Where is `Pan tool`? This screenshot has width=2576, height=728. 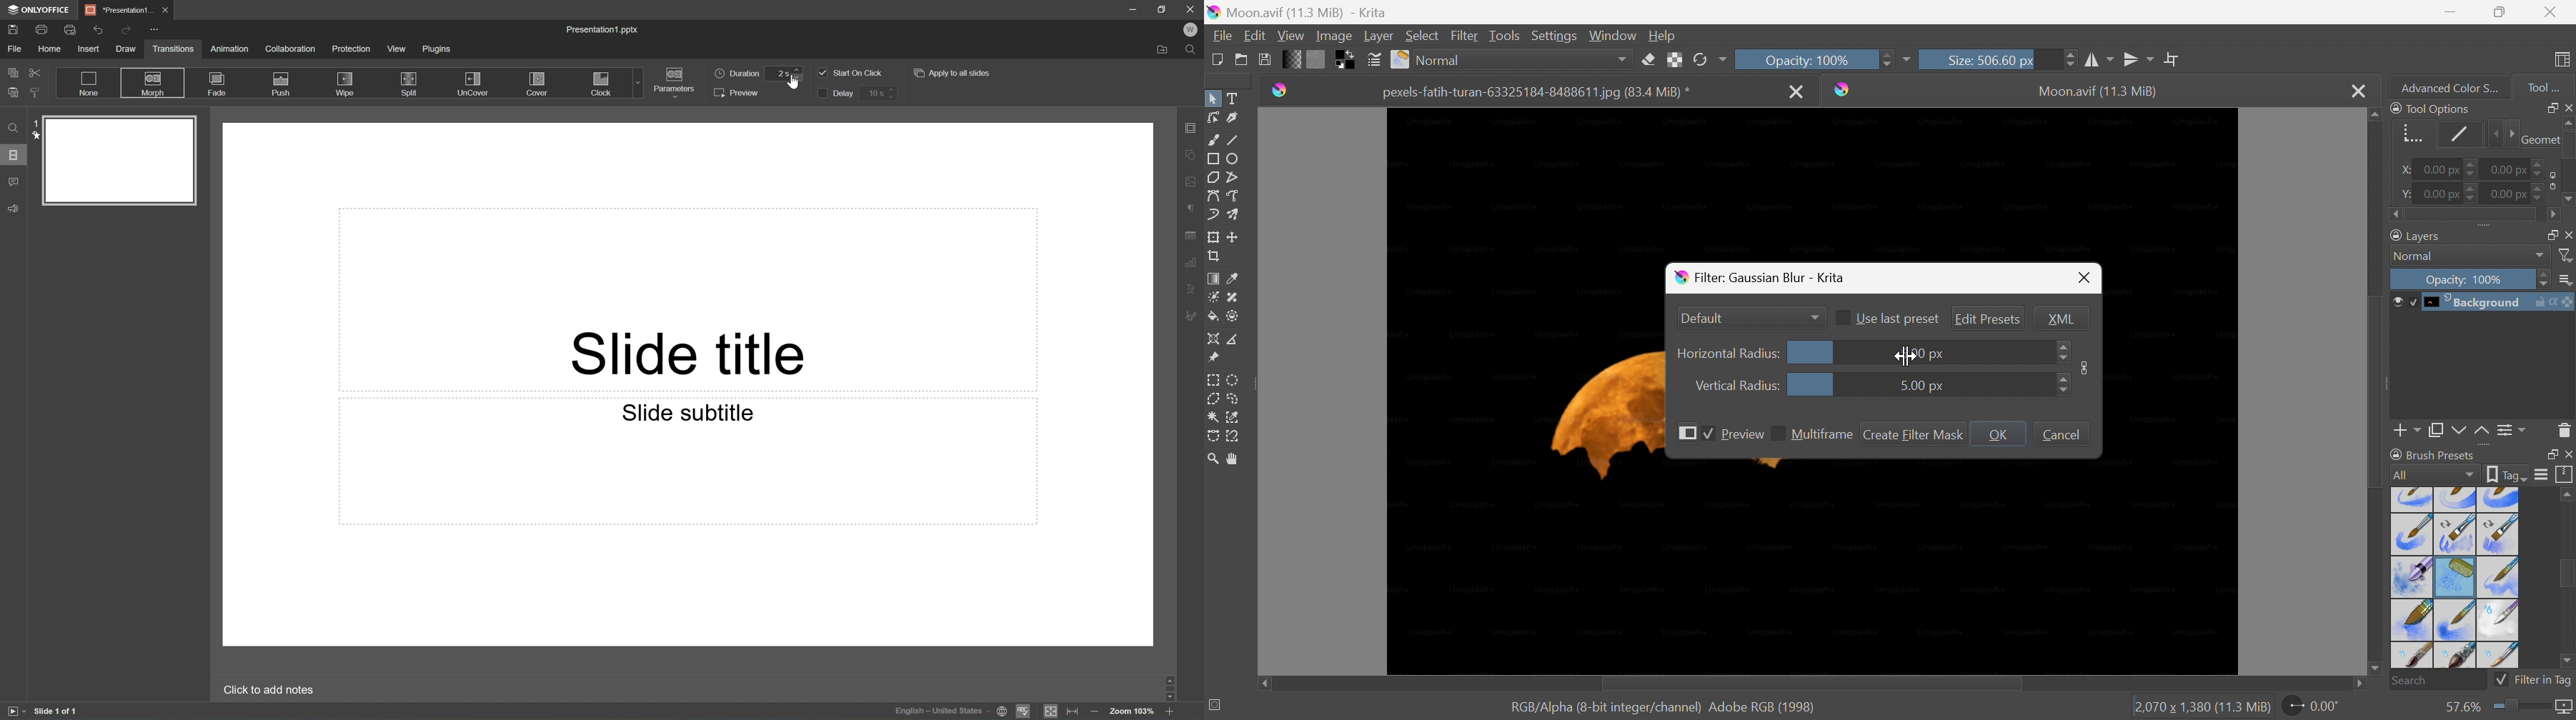 Pan tool is located at coordinates (1236, 459).